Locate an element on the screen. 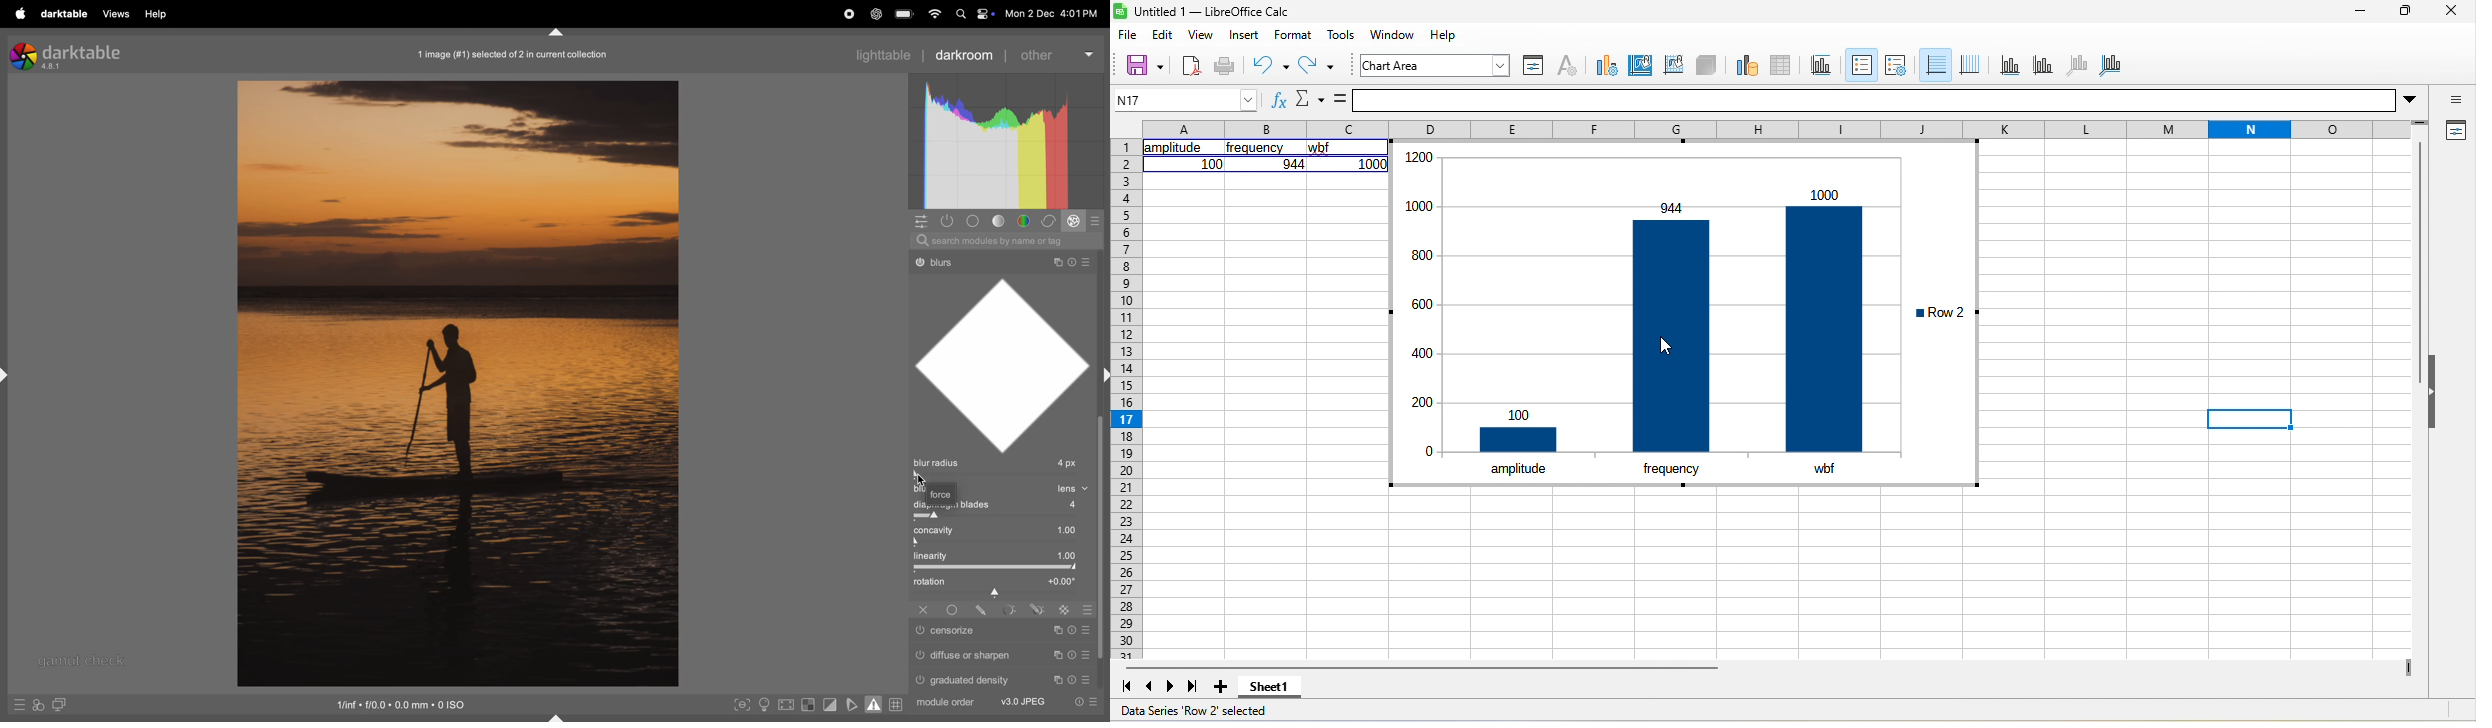 This screenshot has height=728, width=2492. wbf is located at coordinates (1324, 149).